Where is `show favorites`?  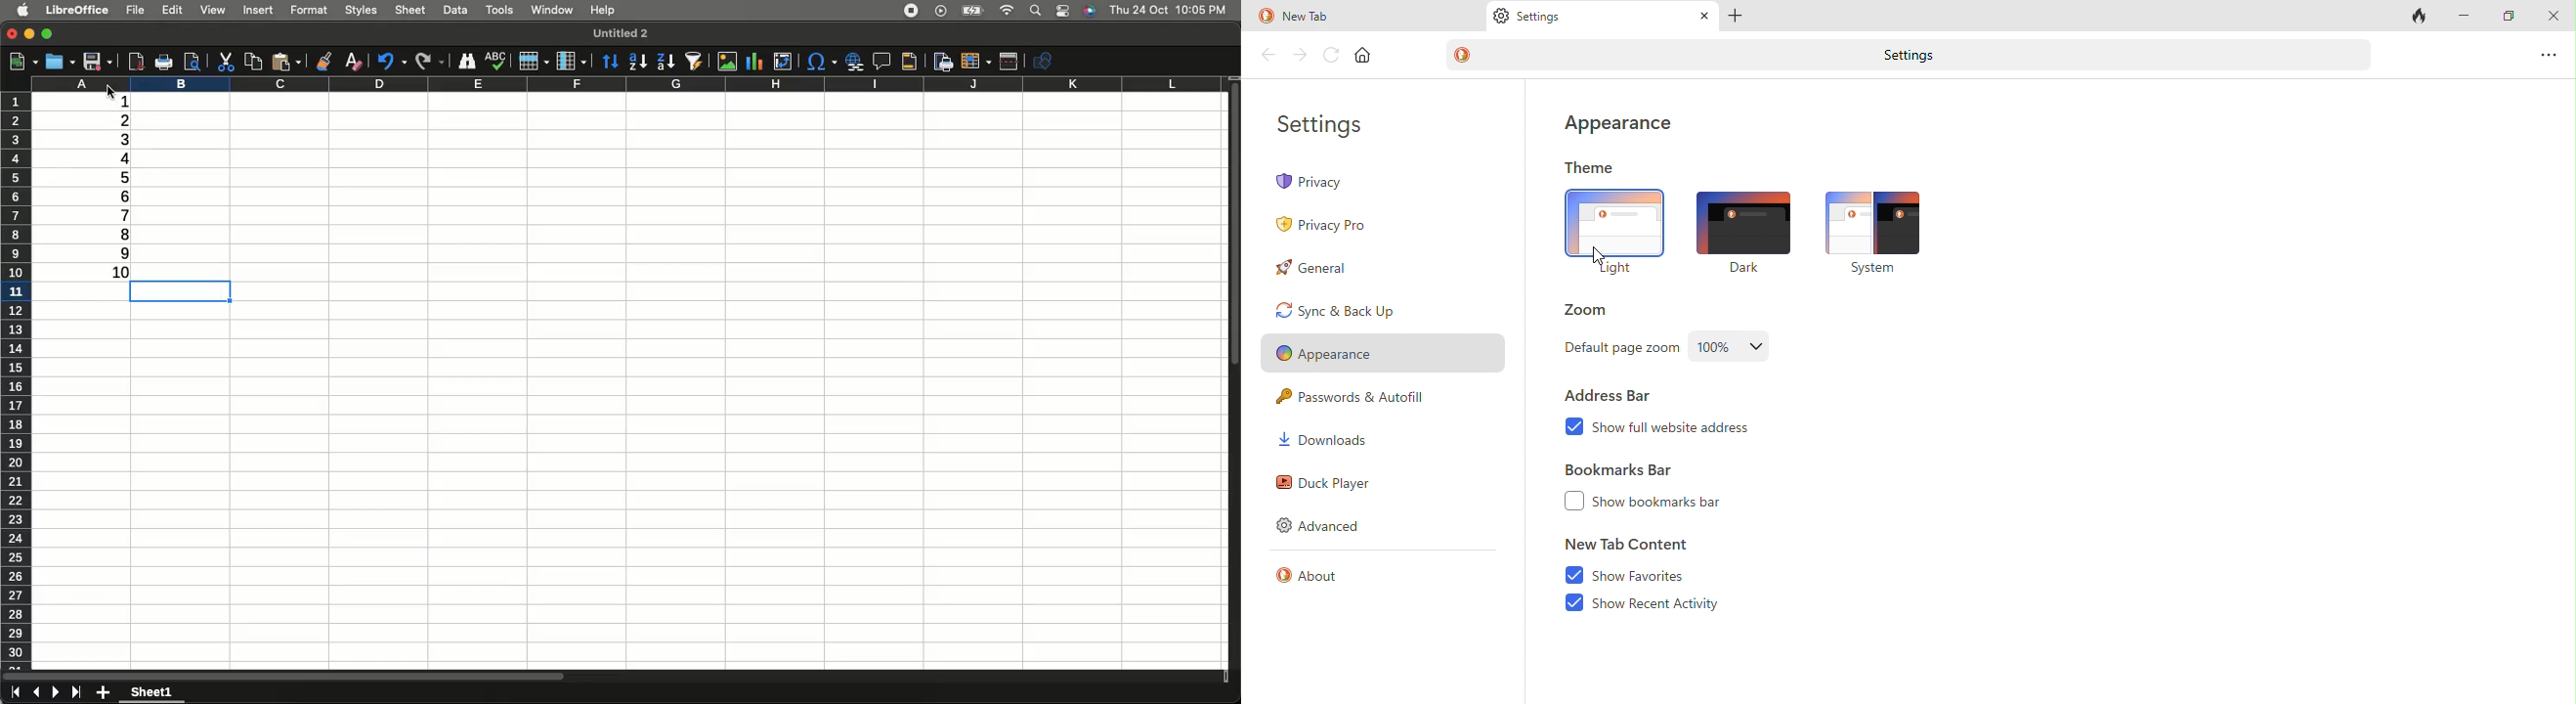 show favorites is located at coordinates (1629, 576).